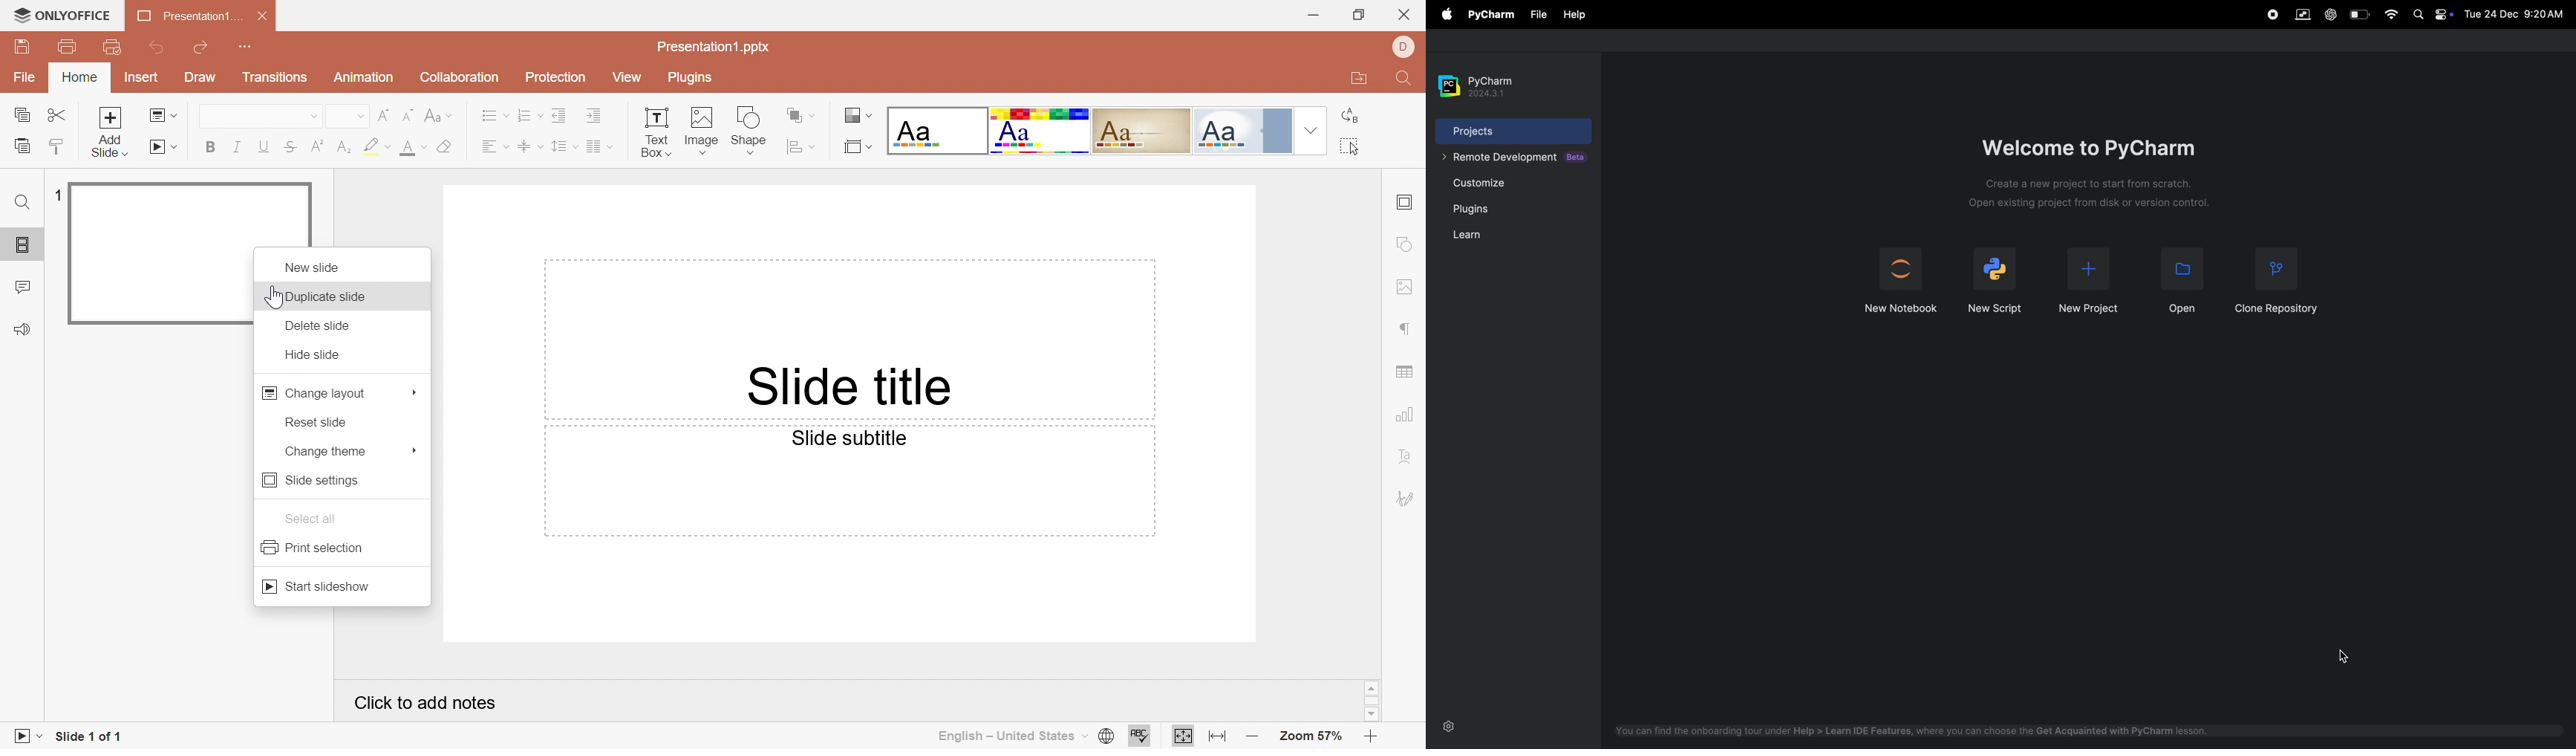 The width and height of the screenshot is (2576, 756). Describe the element at coordinates (320, 422) in the screenshot. I see `Reset slide` at that location.